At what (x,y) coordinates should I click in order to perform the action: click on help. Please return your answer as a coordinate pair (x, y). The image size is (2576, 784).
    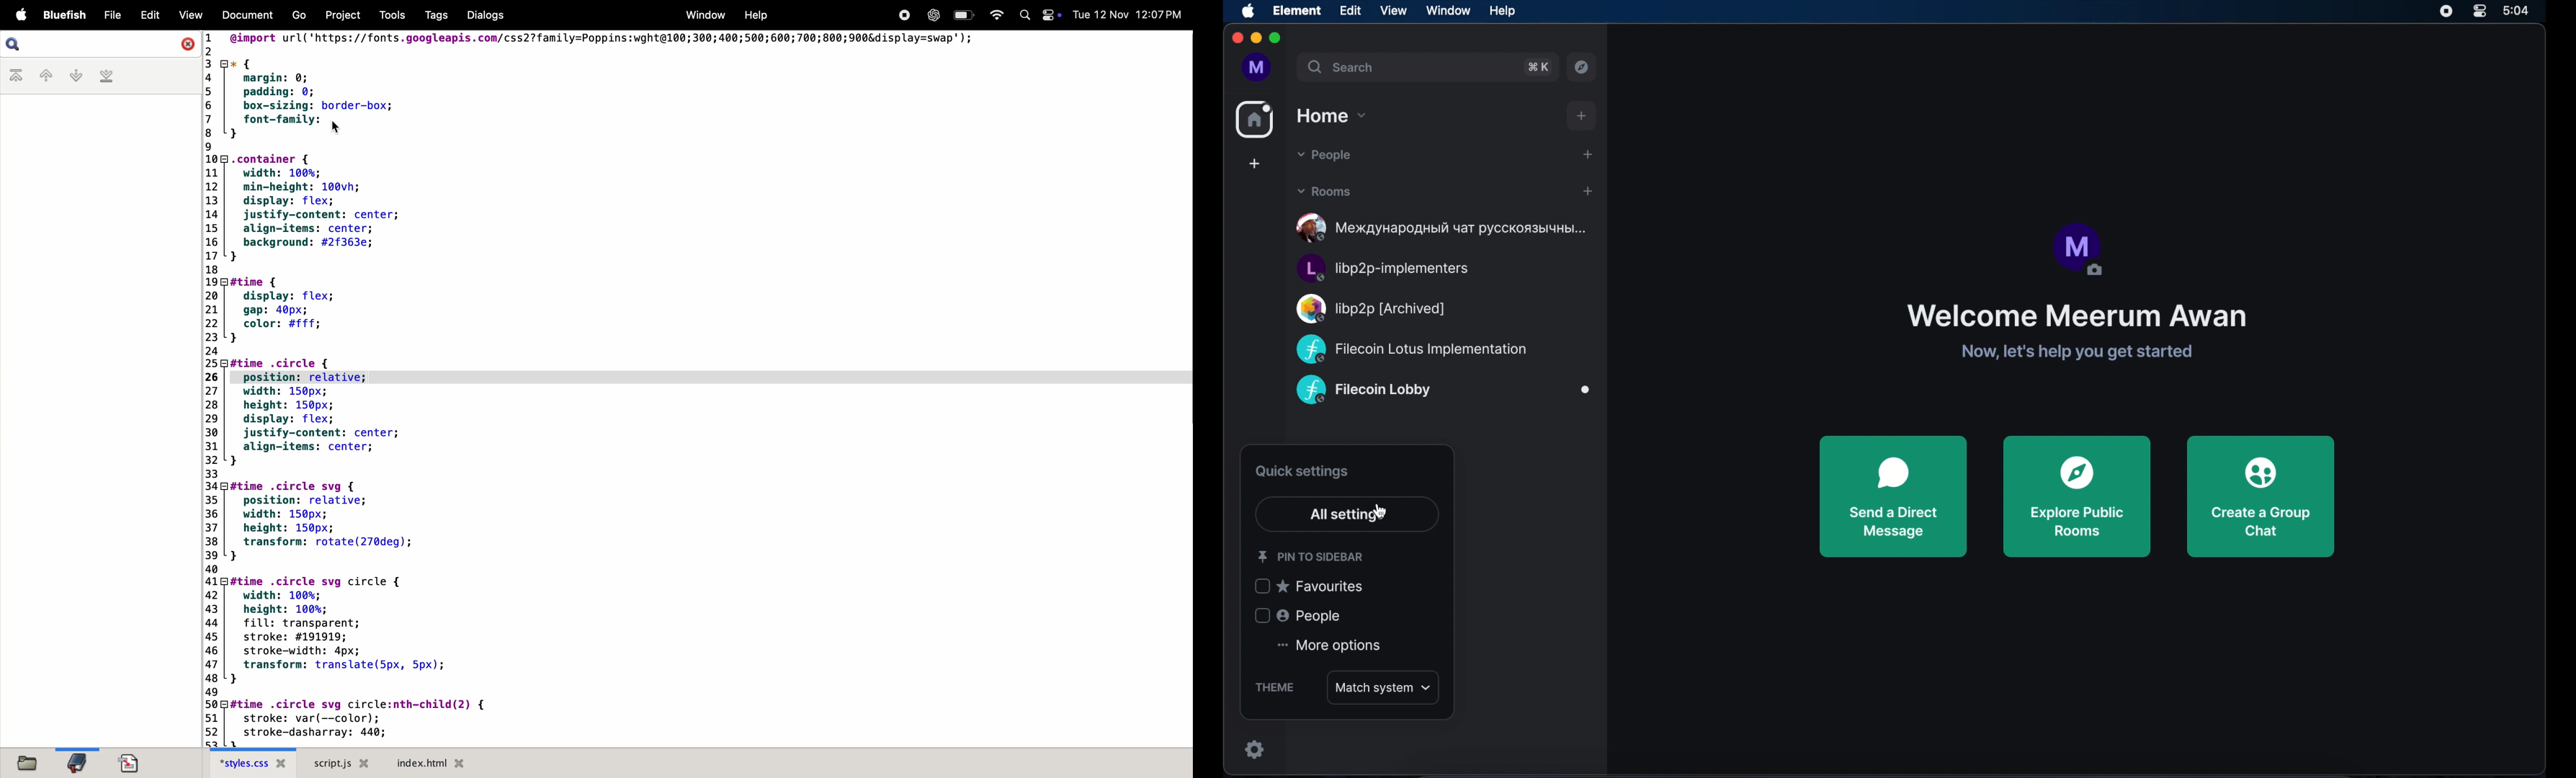
    Looking at the image, I should click on (753, 15).